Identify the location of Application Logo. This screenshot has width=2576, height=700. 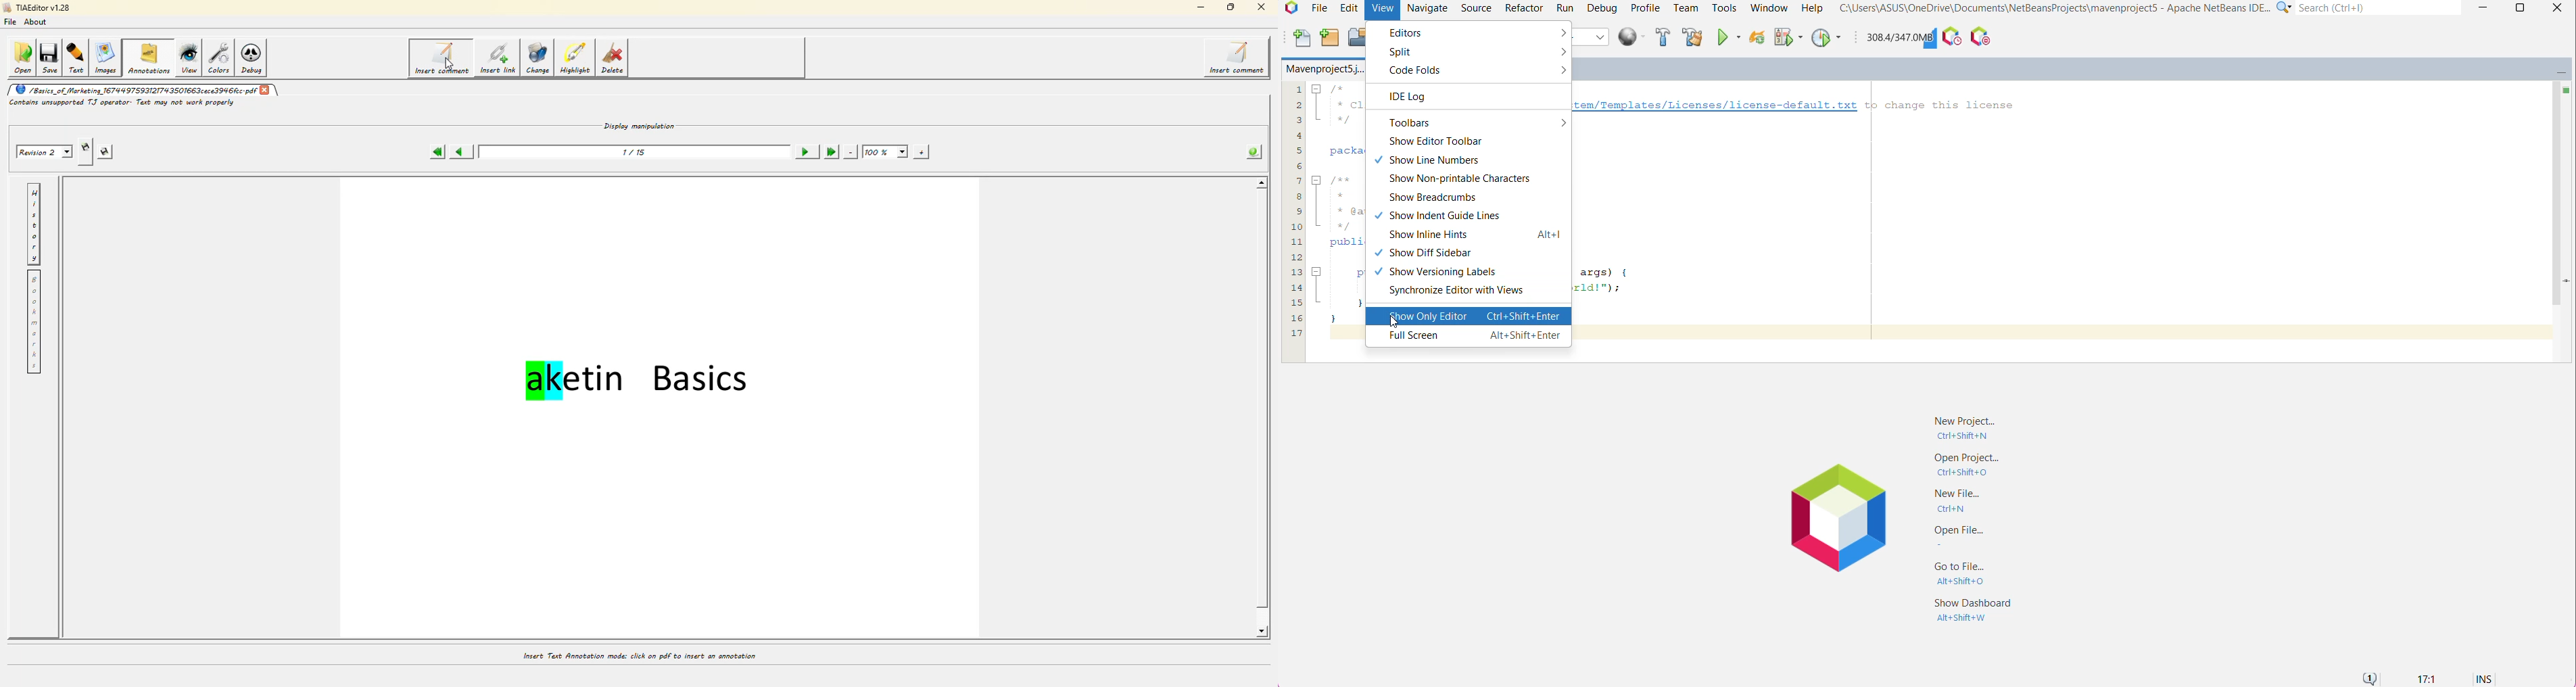
(1842, 517).